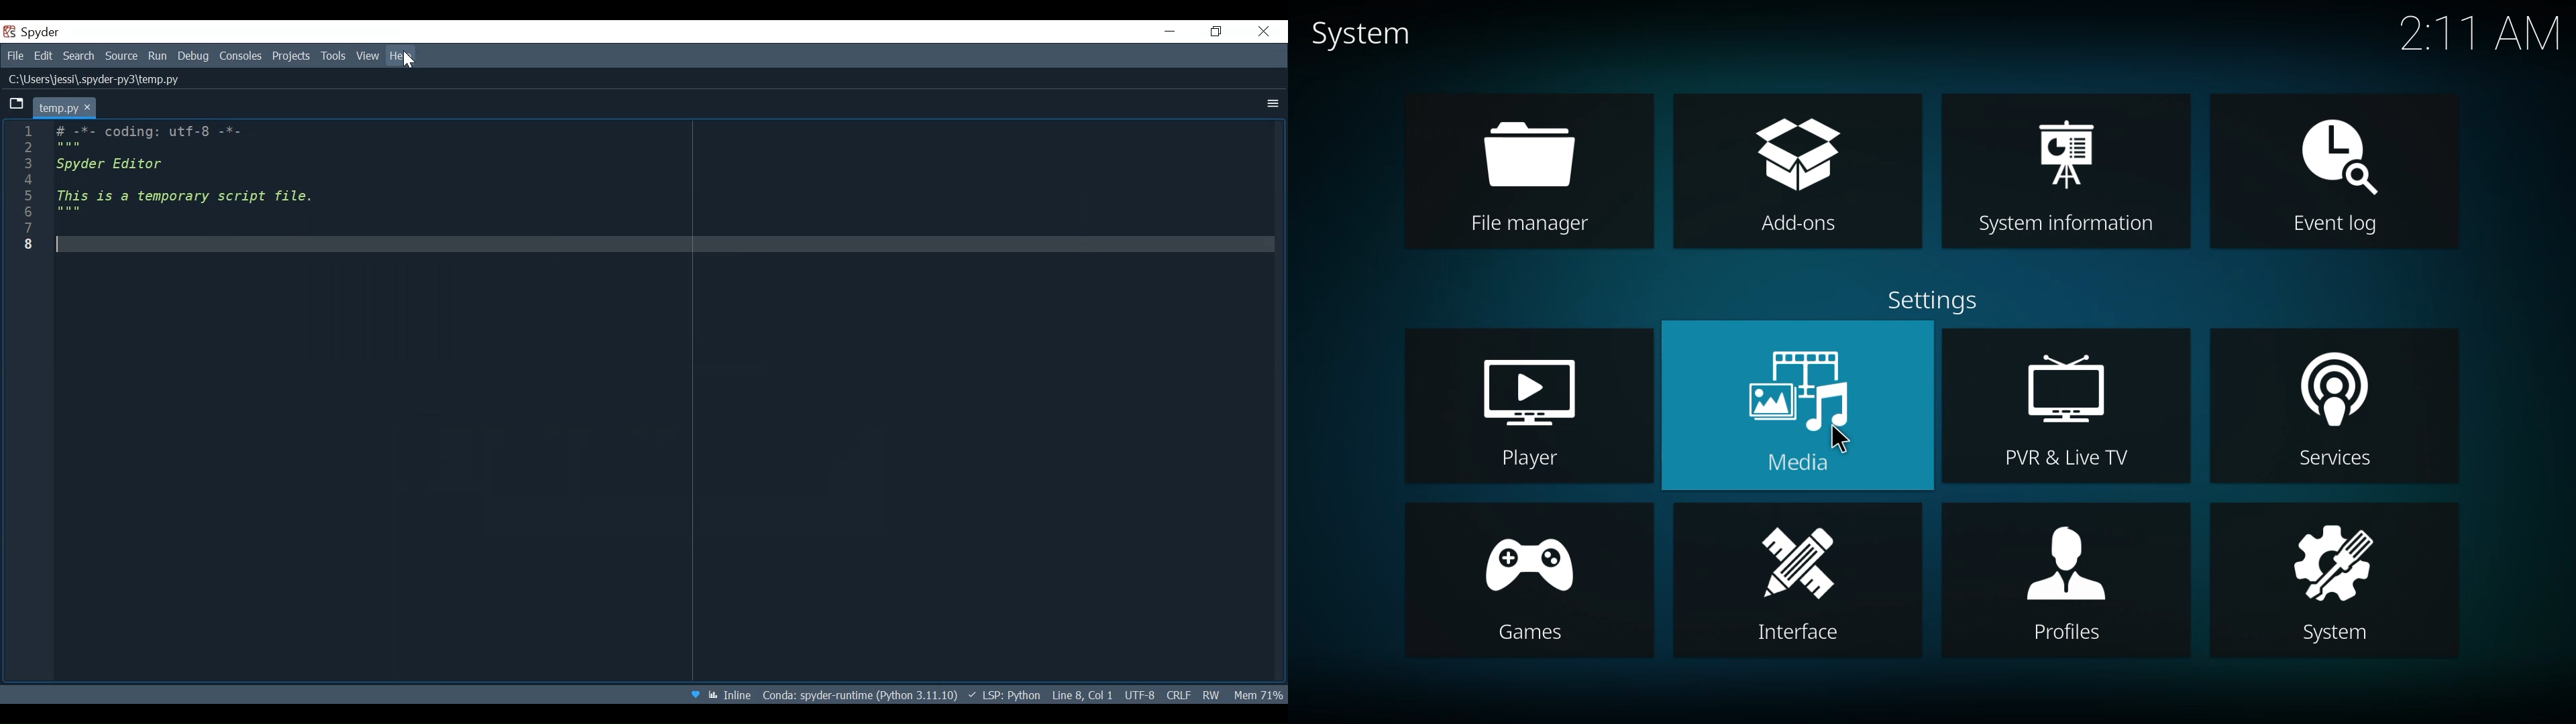  What do you see at coordinates (665, 406) in the screenshot?
I see `code` at bounding box center [665, 406].